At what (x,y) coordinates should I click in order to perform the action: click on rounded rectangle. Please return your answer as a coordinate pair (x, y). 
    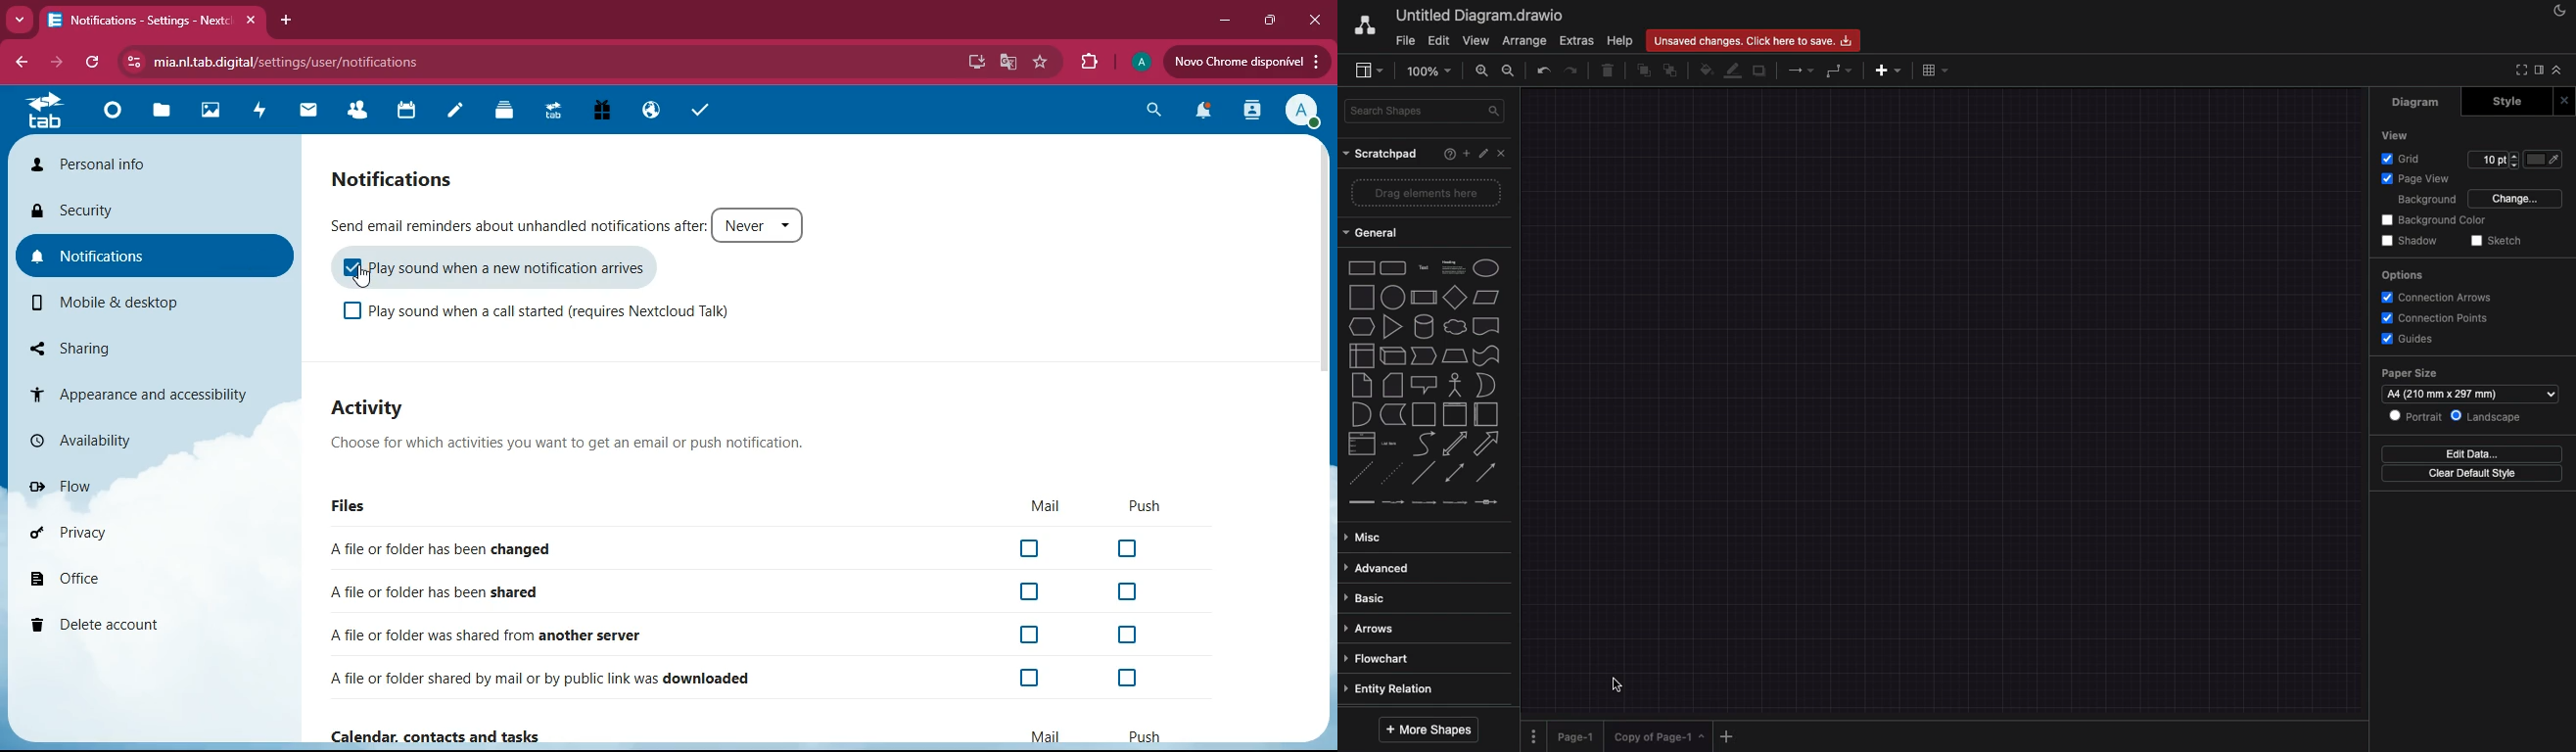
    Looking at the image, I should click on (1394, 268).